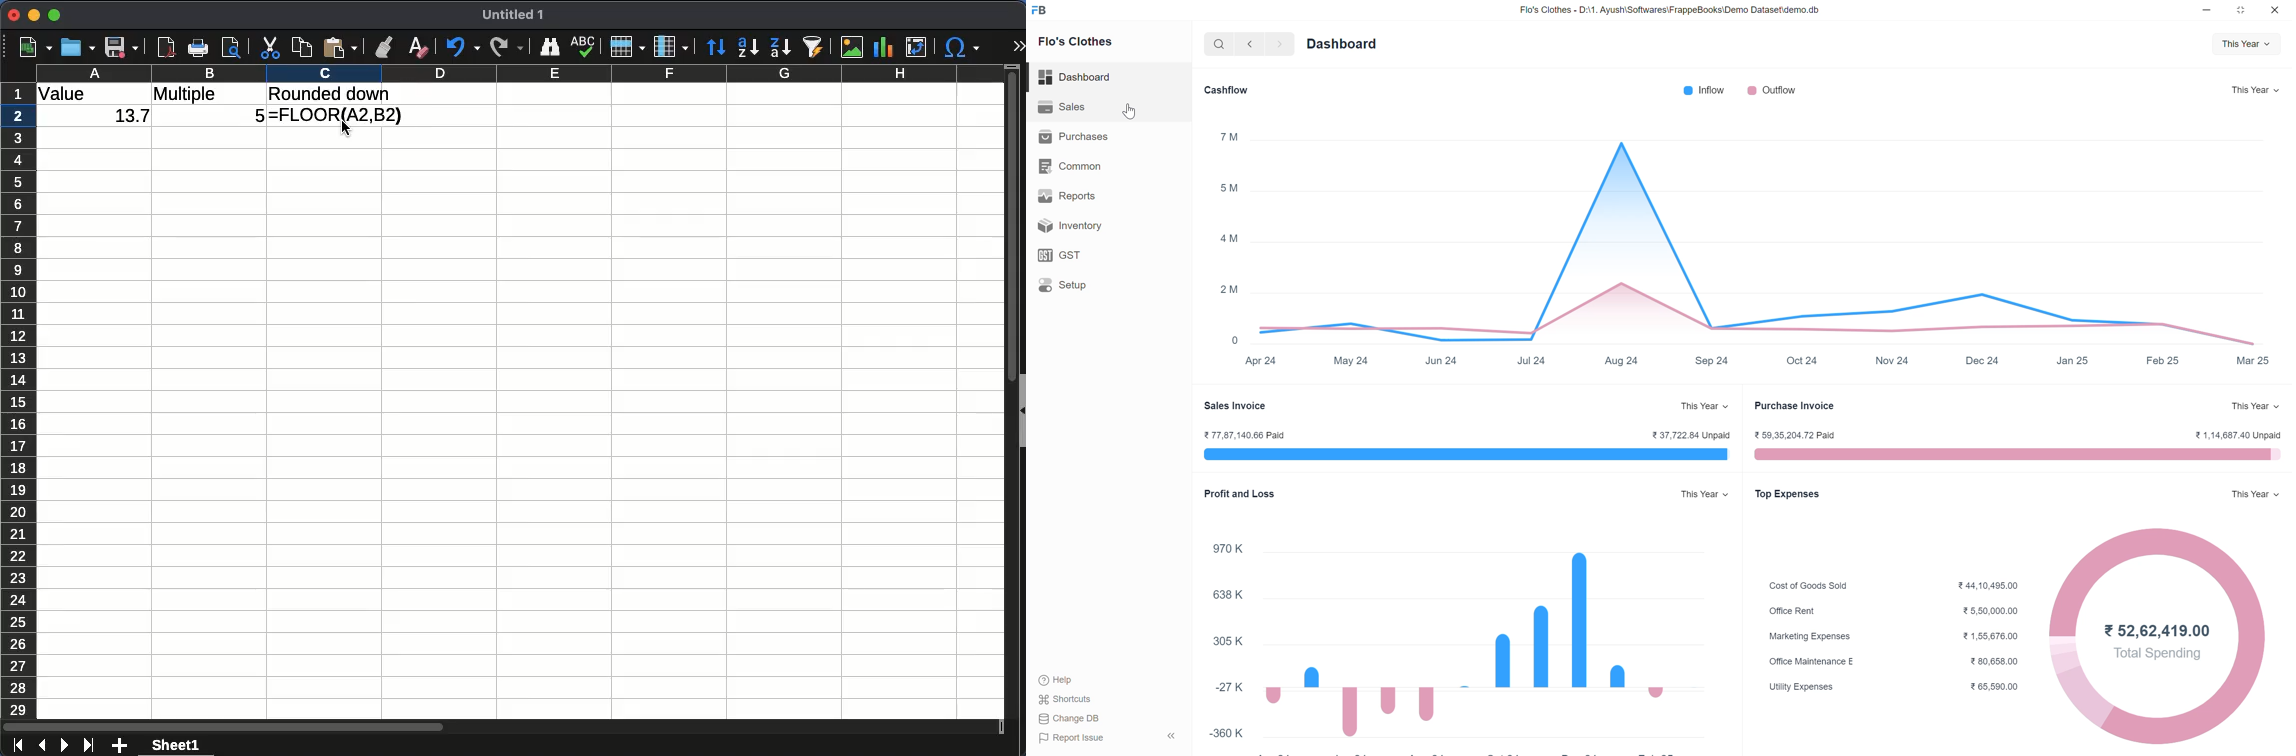 Image resolution: width=2296 pixels, height=756 pixels. What do you see at coordinates (2162, 361) in the screenshot?
I see `Feb 25` at bounding box center [2162, 361].